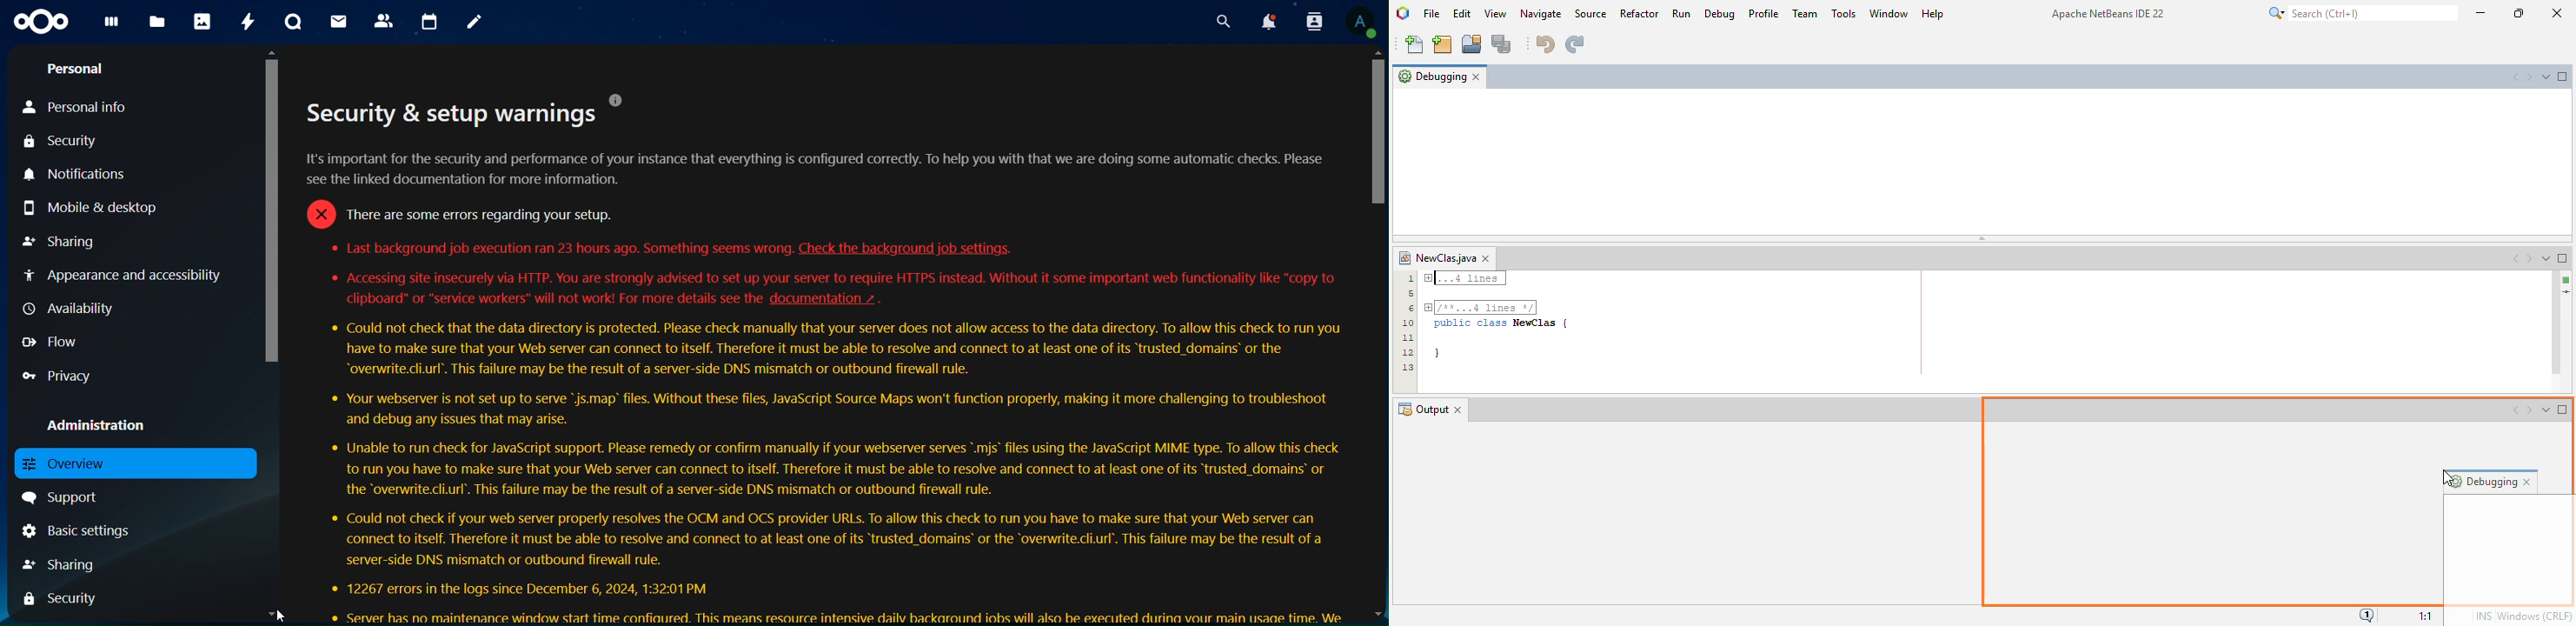 This screenshot has width=2576, height=644. Describe the element at coordinates (1544, 43) in the screenshot. I see `undo` at that location.